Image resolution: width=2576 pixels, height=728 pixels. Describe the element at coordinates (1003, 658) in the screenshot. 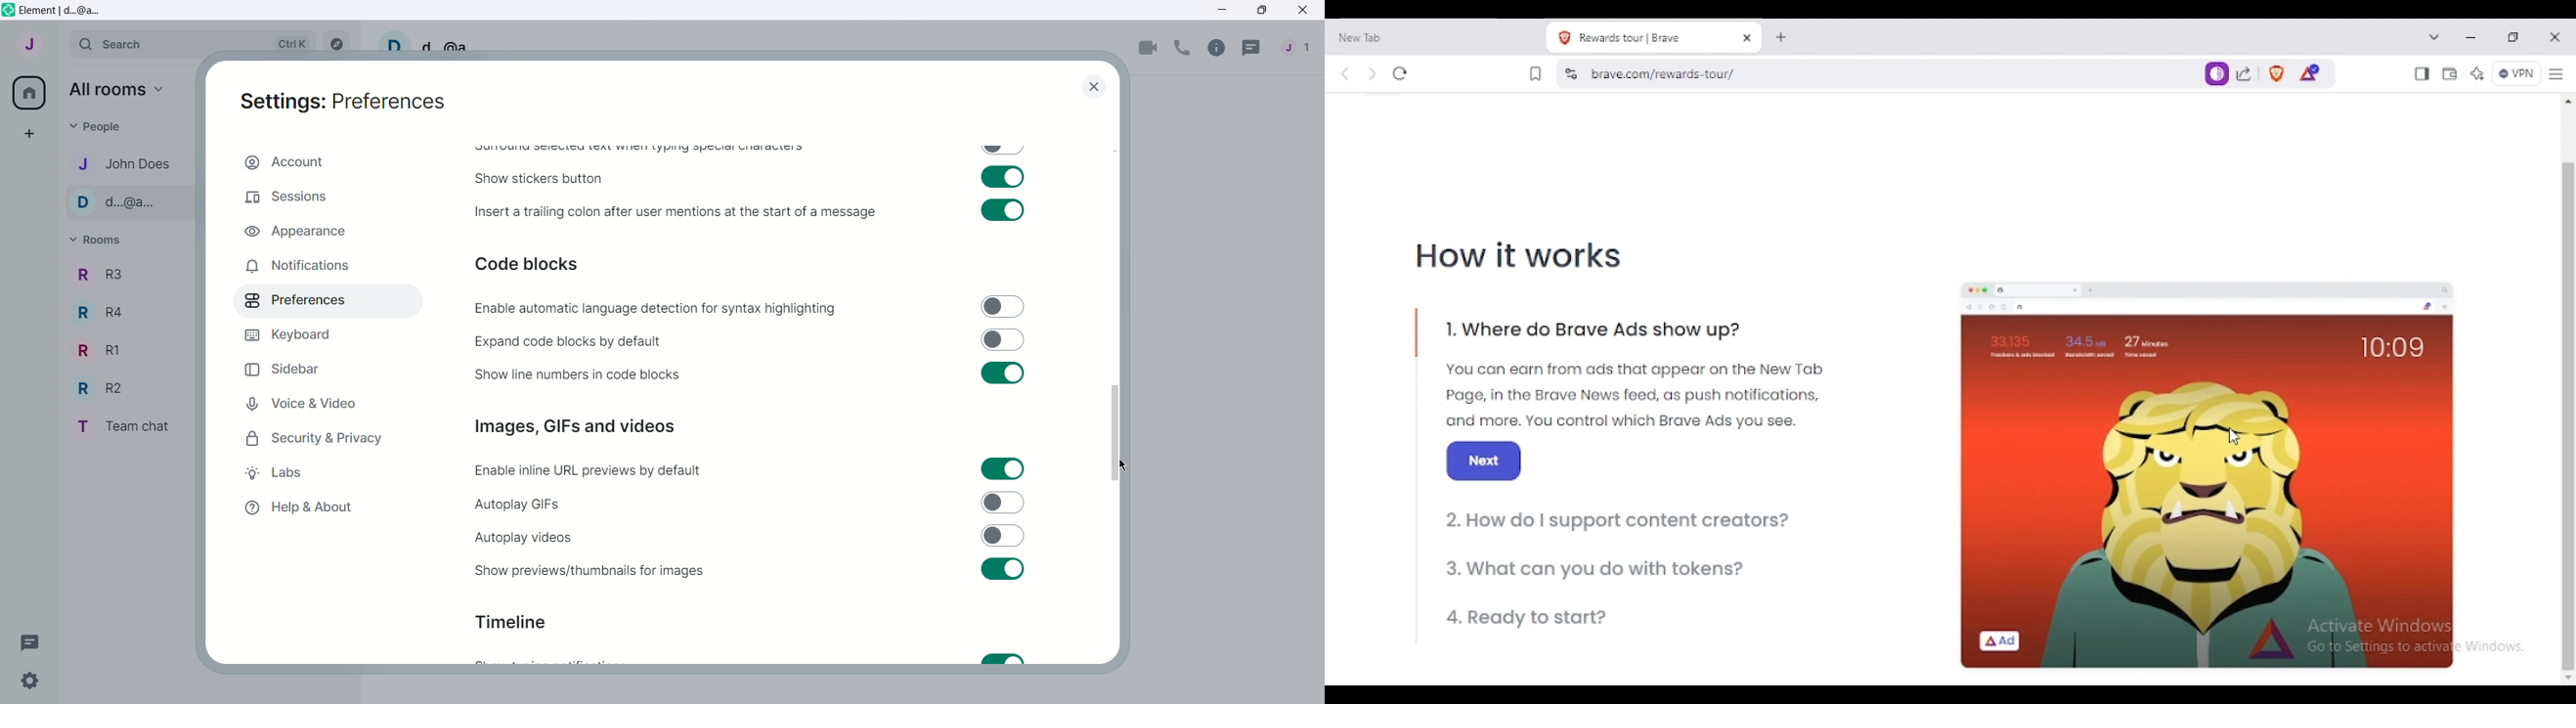

I see `Toggle switch on` at that location.